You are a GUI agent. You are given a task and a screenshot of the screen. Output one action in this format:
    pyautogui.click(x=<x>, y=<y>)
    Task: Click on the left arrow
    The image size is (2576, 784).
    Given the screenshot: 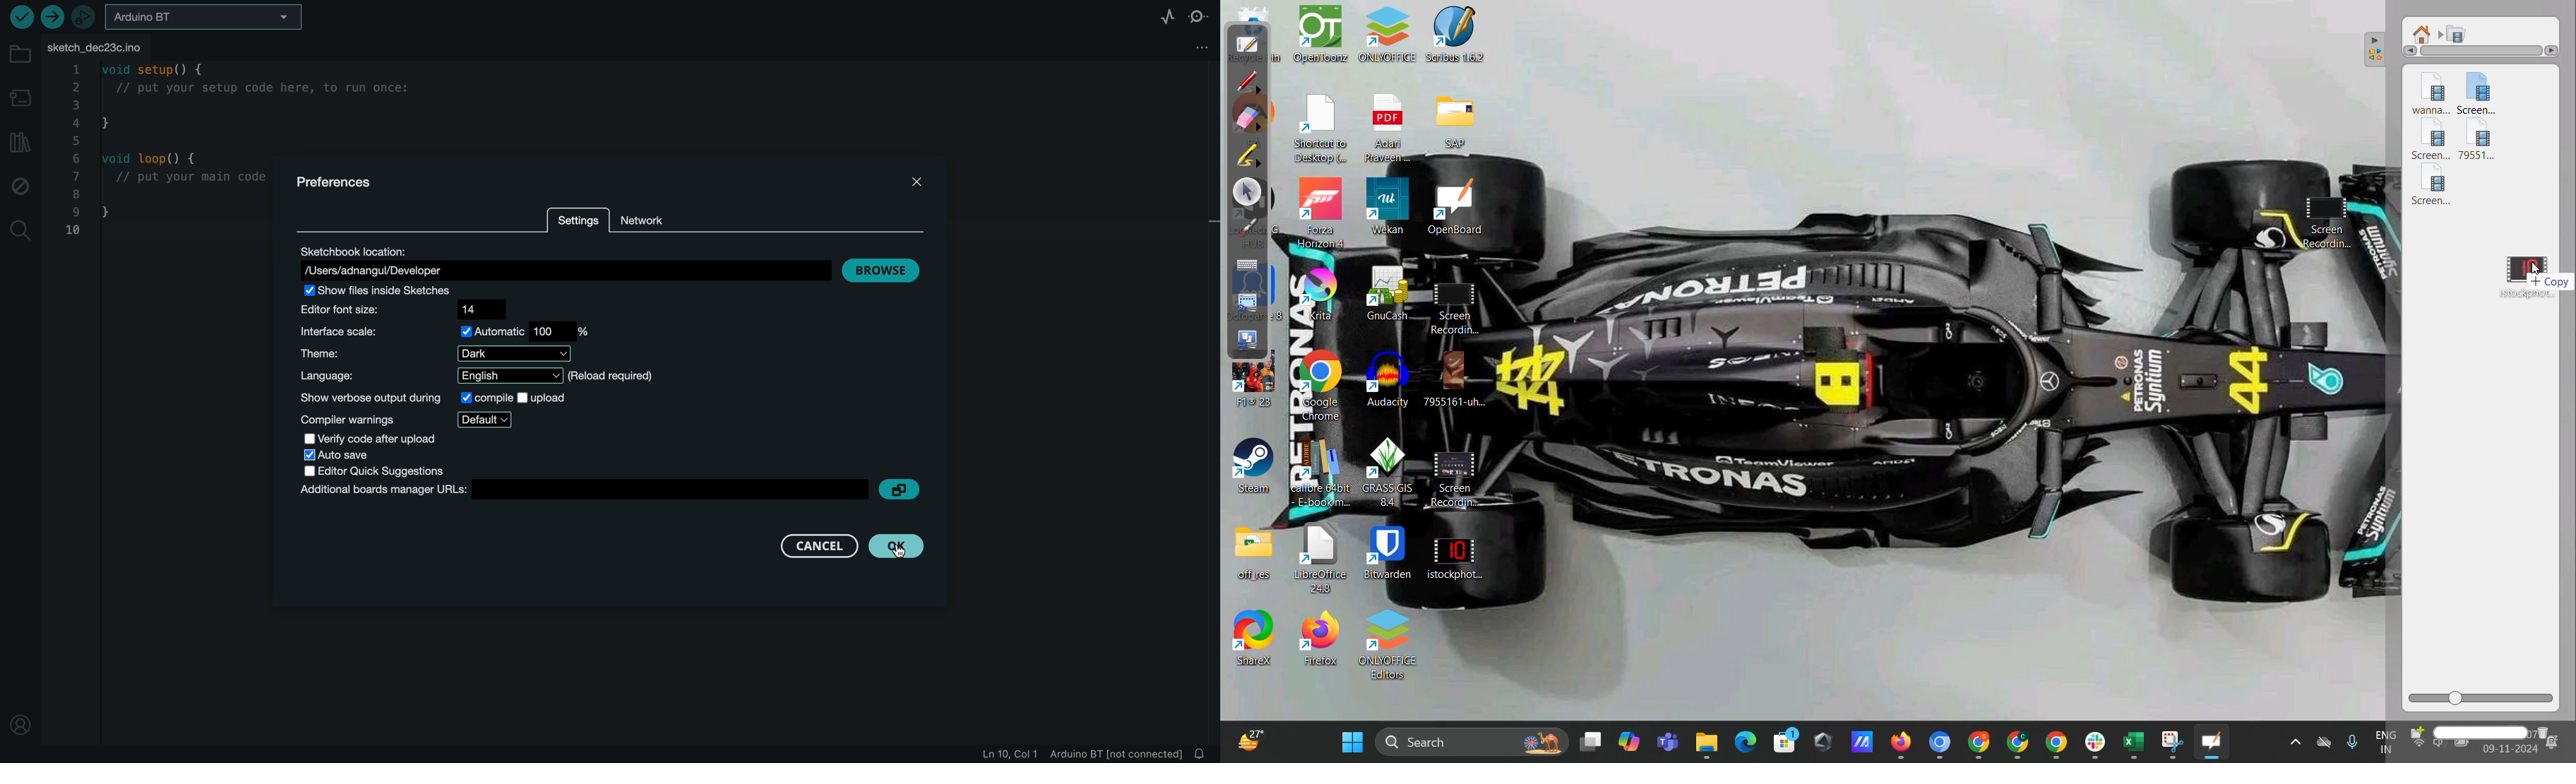 What is the action you would take?
    pyautogui.click(x=2408, y=51)
    